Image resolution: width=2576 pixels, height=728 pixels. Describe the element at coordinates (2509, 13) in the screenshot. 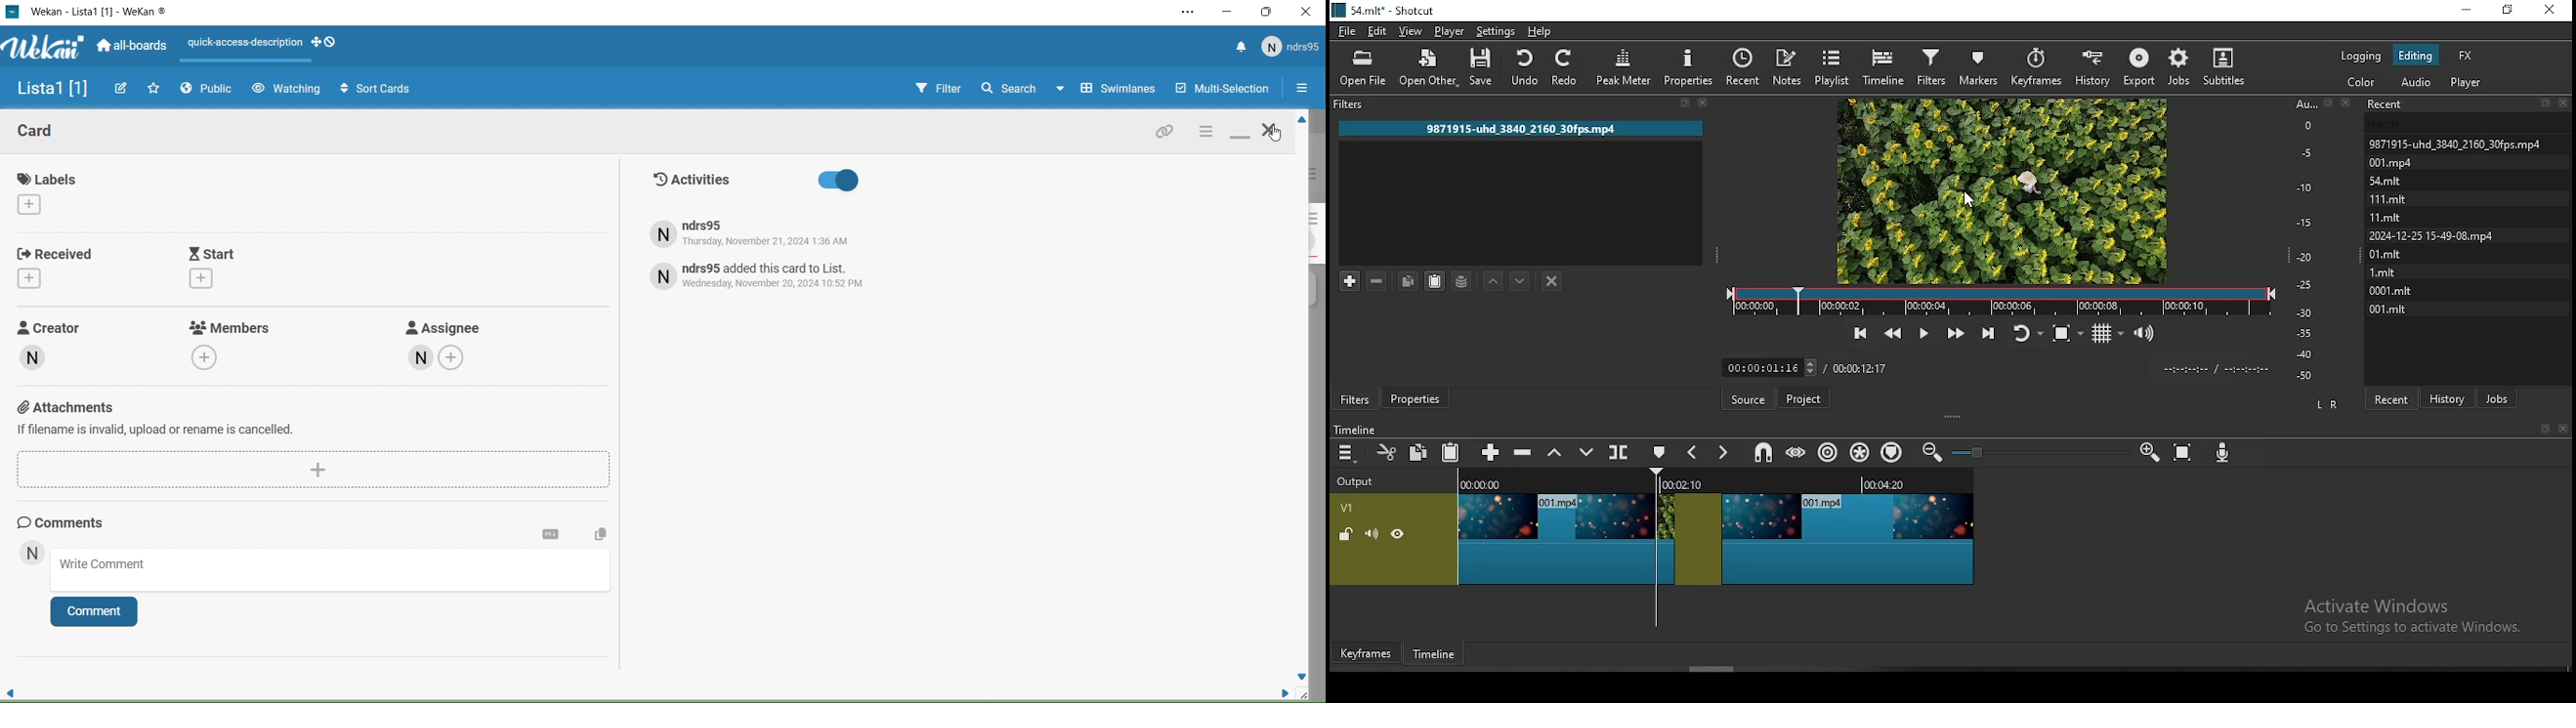

I see `restore` at that location.